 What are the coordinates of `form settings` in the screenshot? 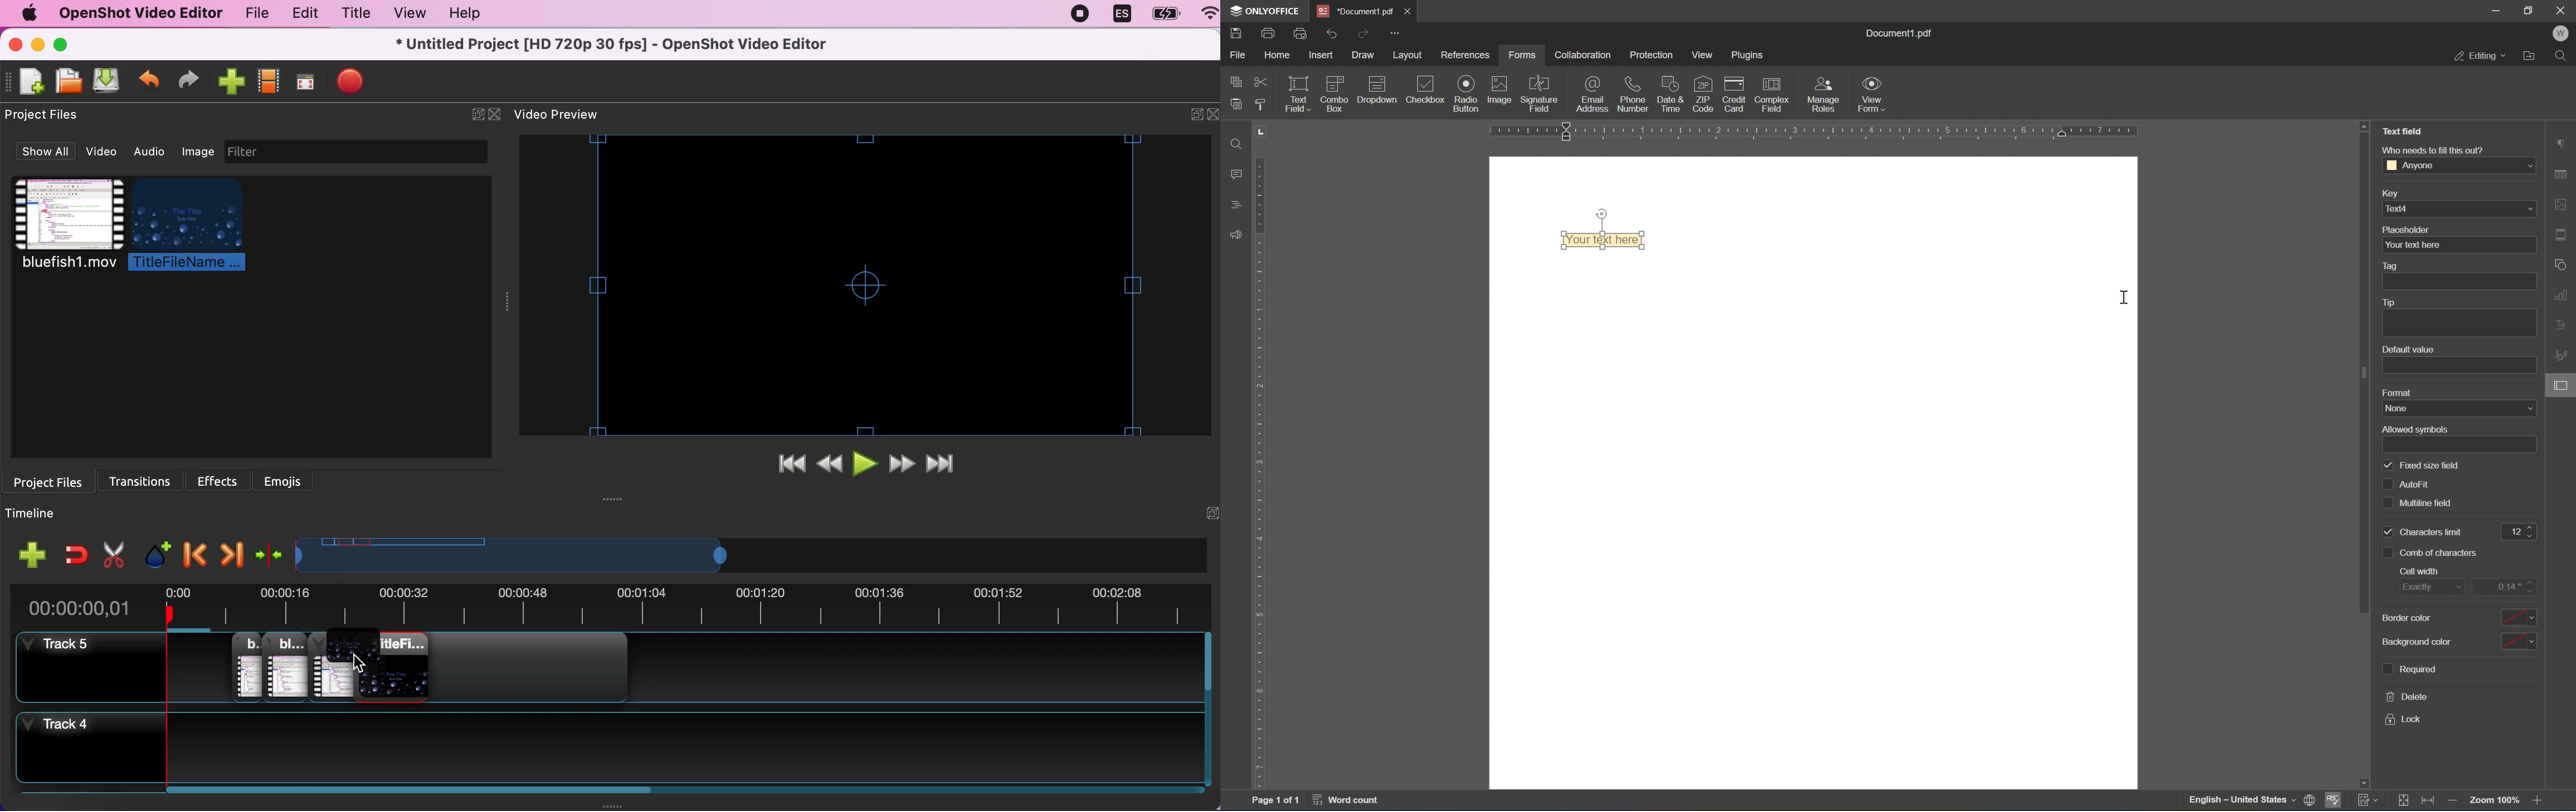 It's located at (2561, 385).